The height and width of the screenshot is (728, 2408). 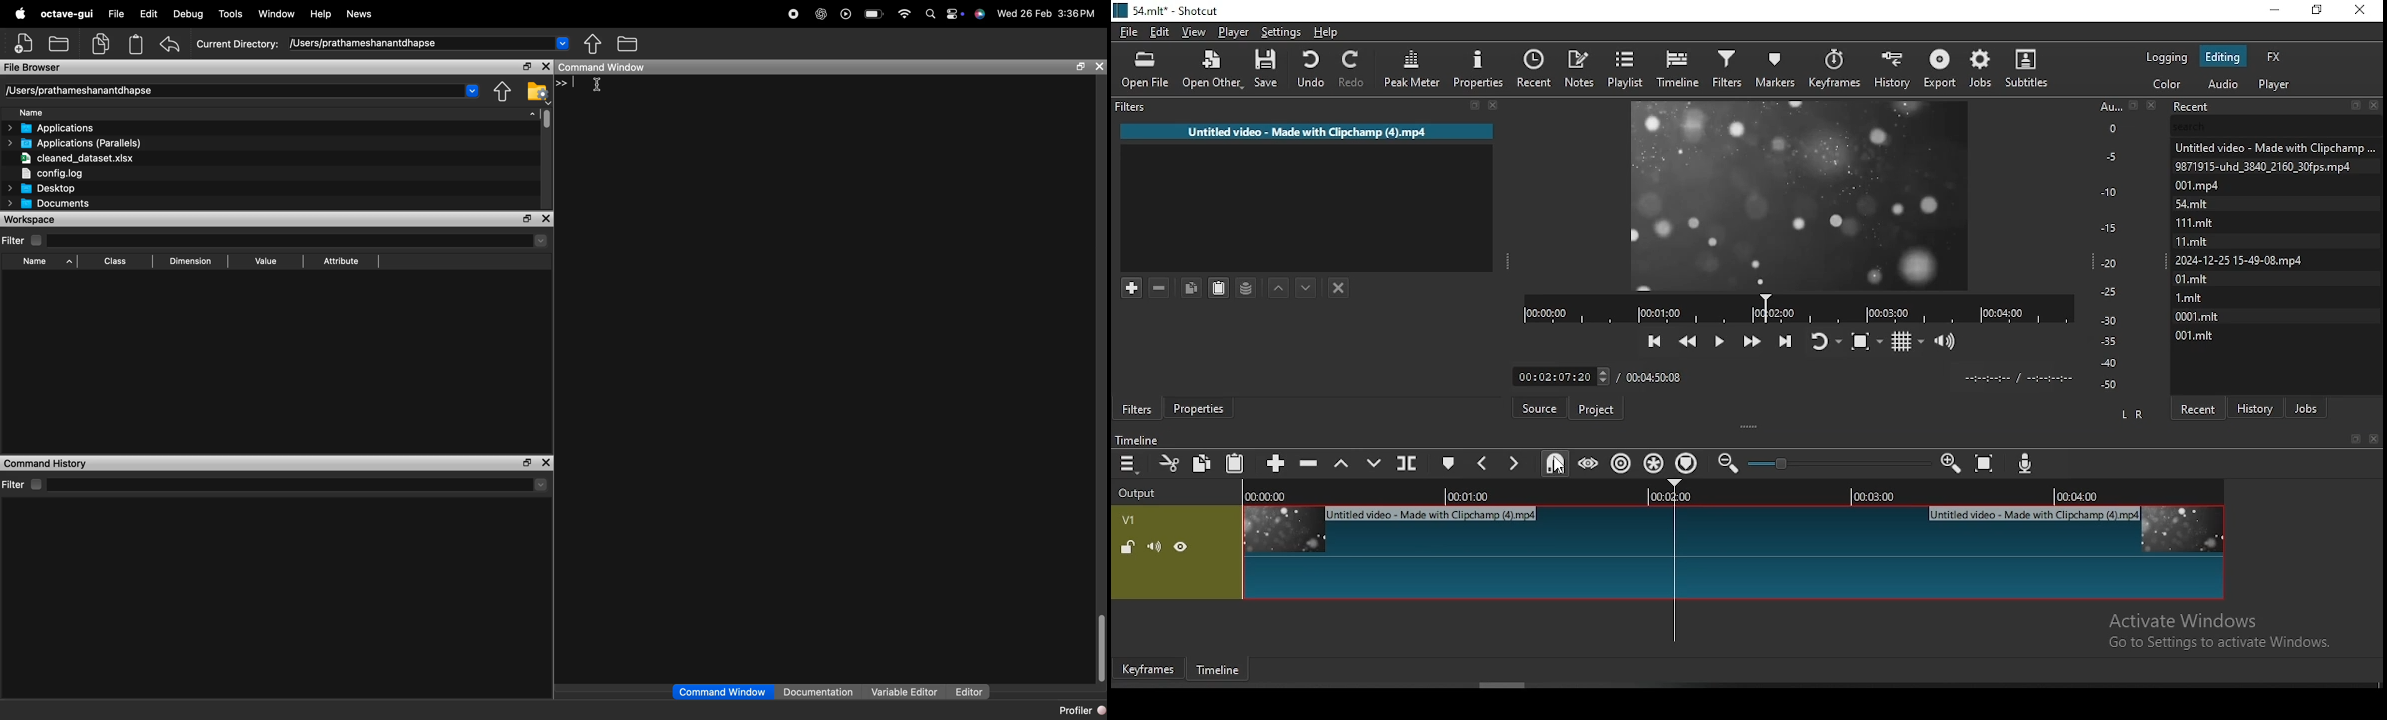 I want to click on jobs, so click(x=1983, y=68).